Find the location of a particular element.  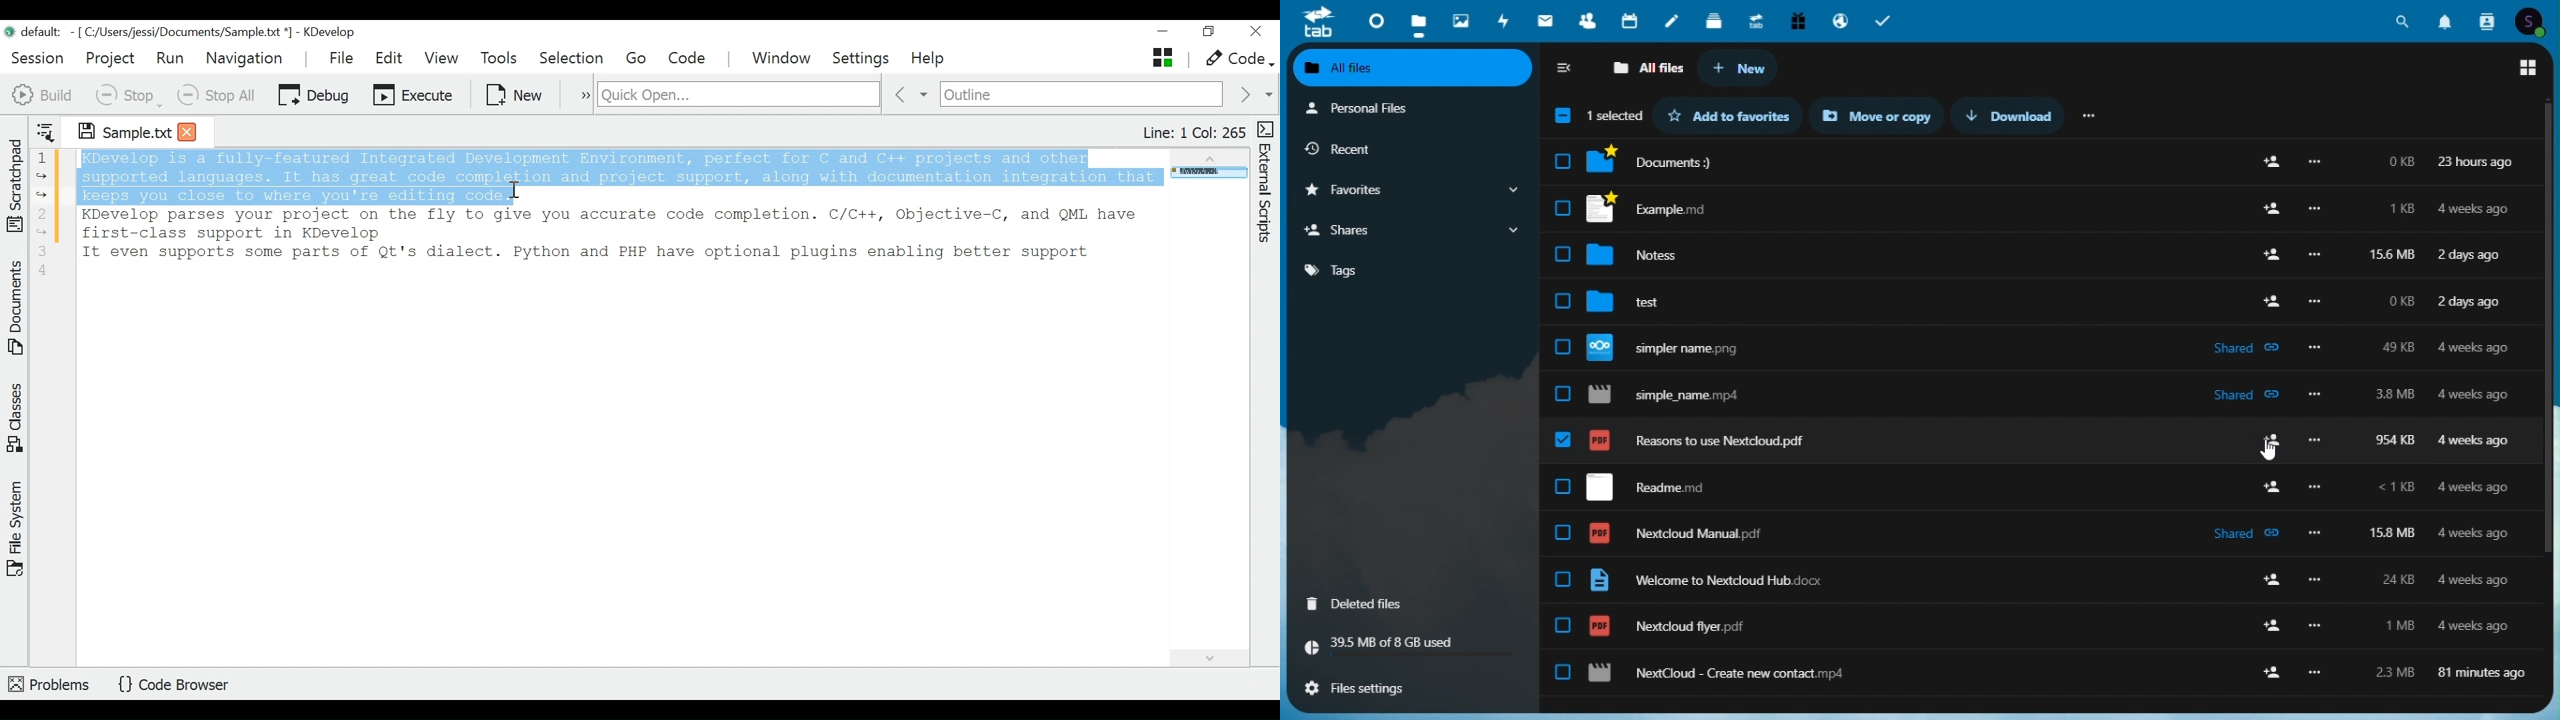

 add user is located at coordinates (2269, 256).